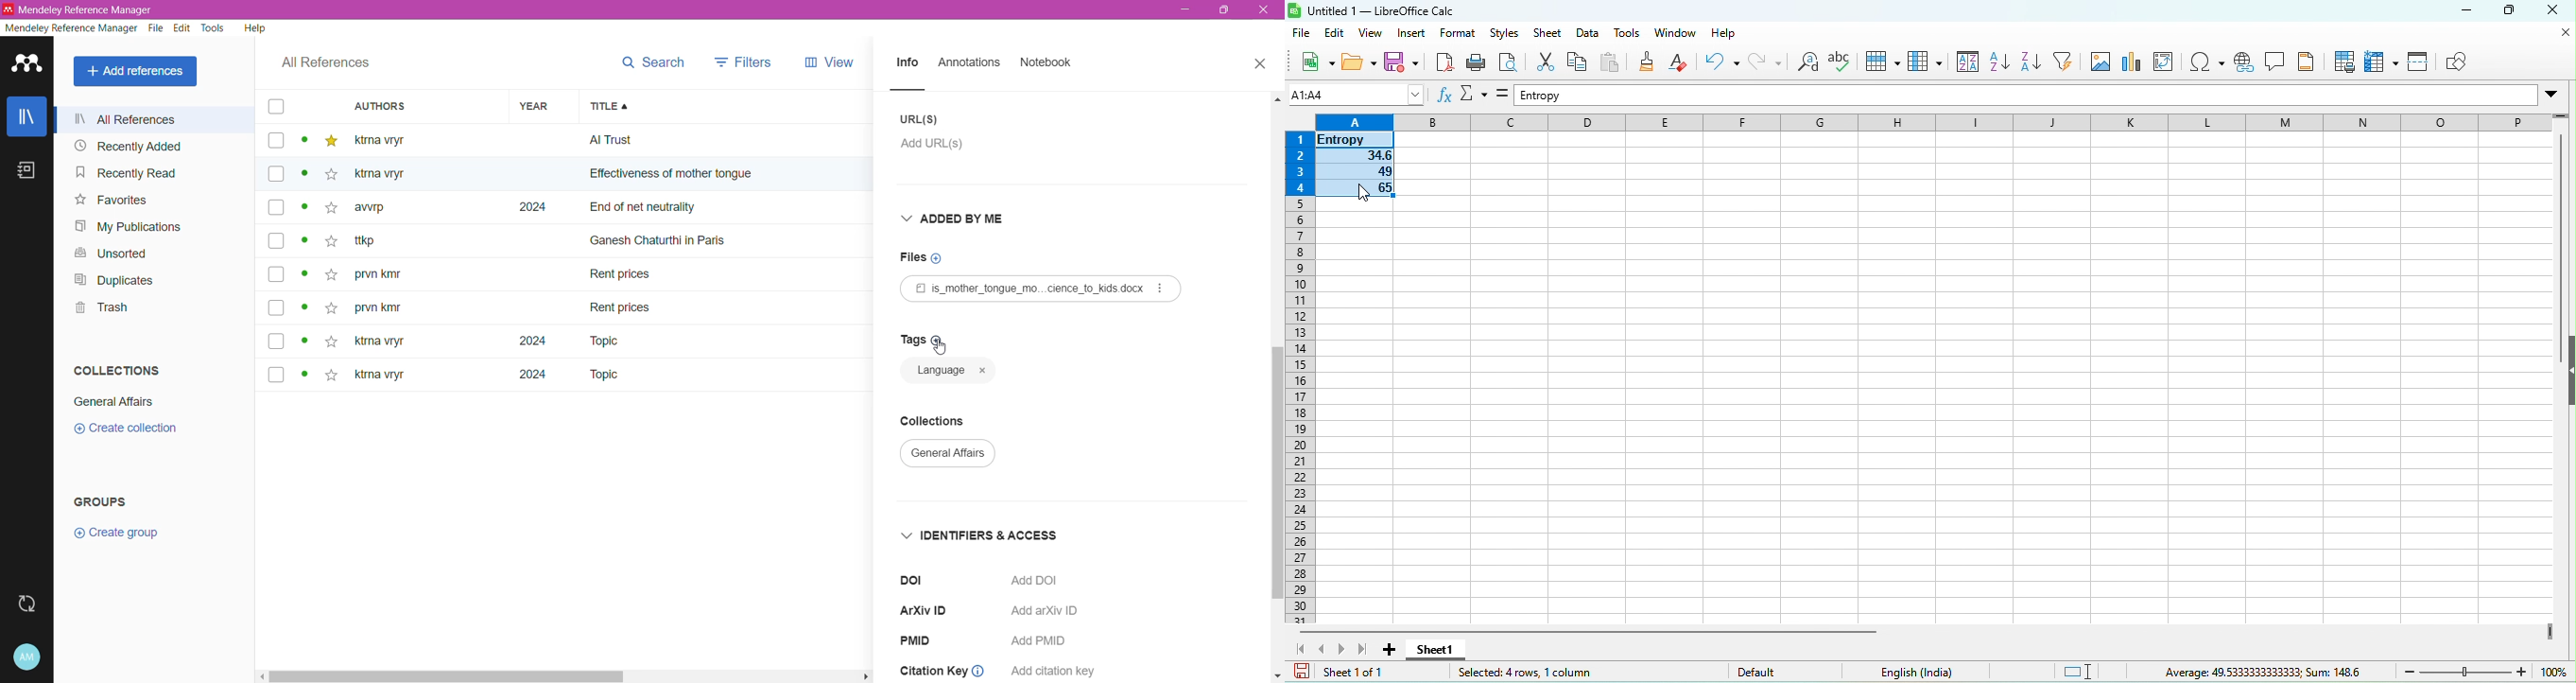 Image resolution: width=2576 pixels, height=700 pixels. Describe the element at coordinates (2102, 62) in the screenshot. I see `image` at that location.